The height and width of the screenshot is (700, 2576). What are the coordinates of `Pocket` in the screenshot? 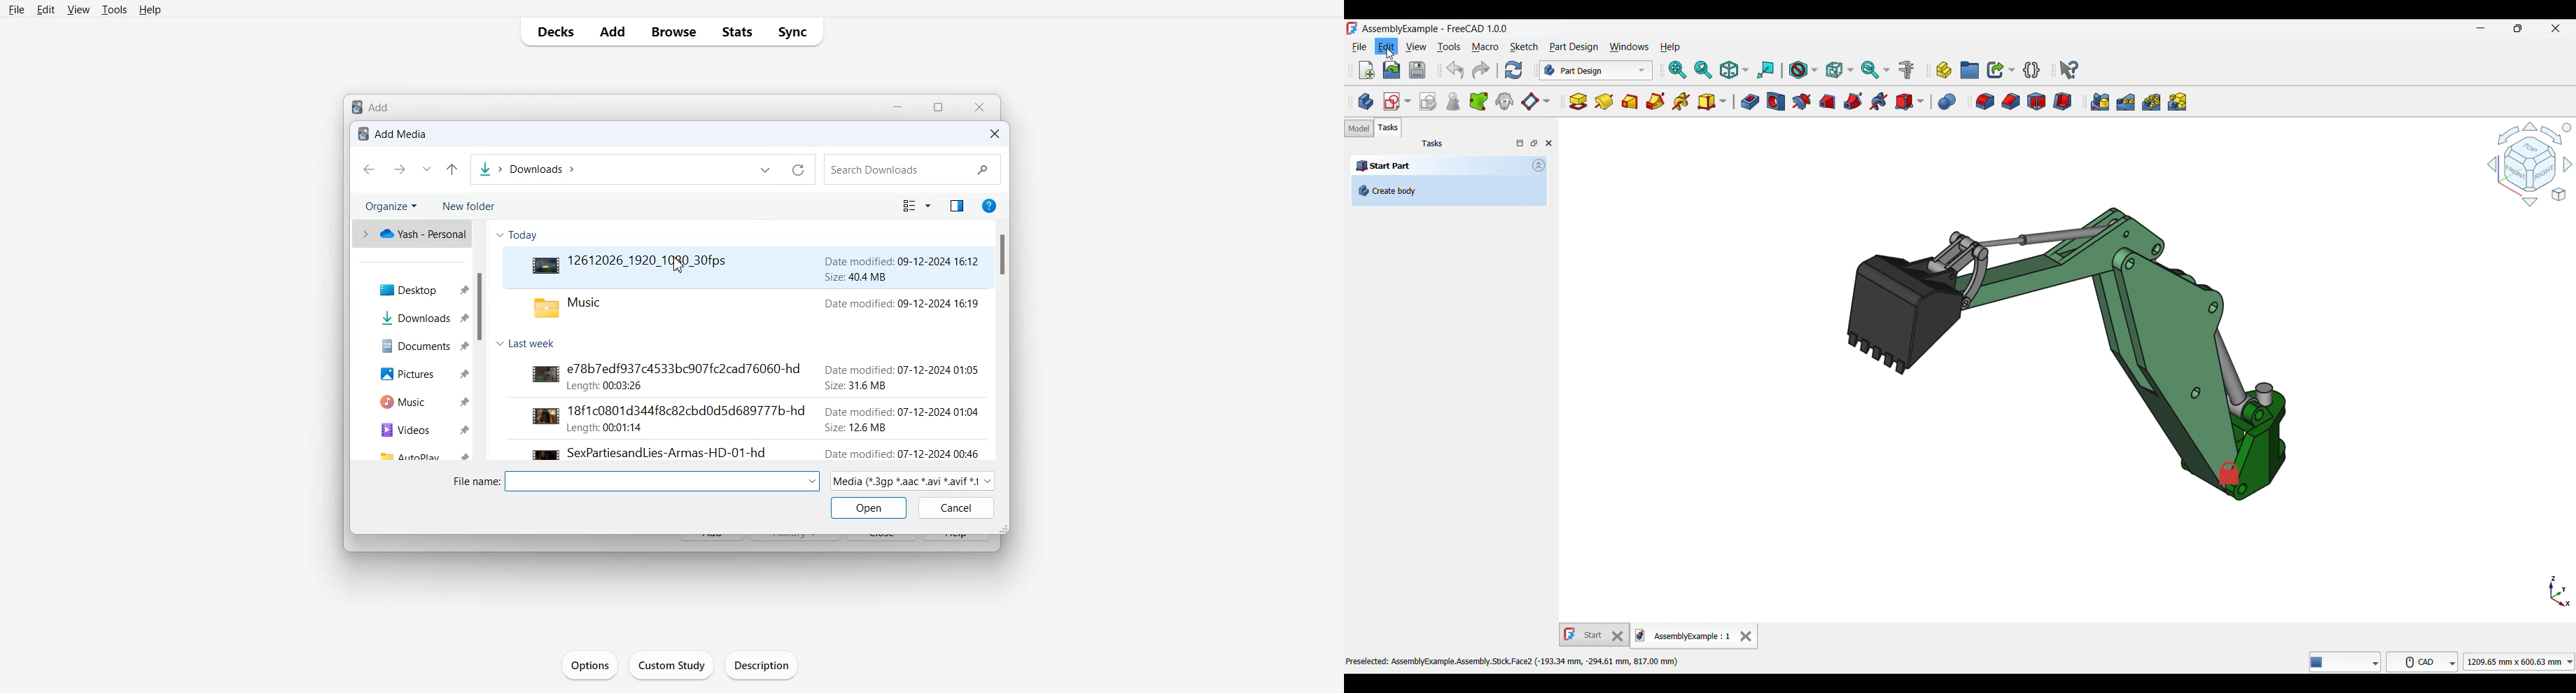 It's located at (1750, 101).